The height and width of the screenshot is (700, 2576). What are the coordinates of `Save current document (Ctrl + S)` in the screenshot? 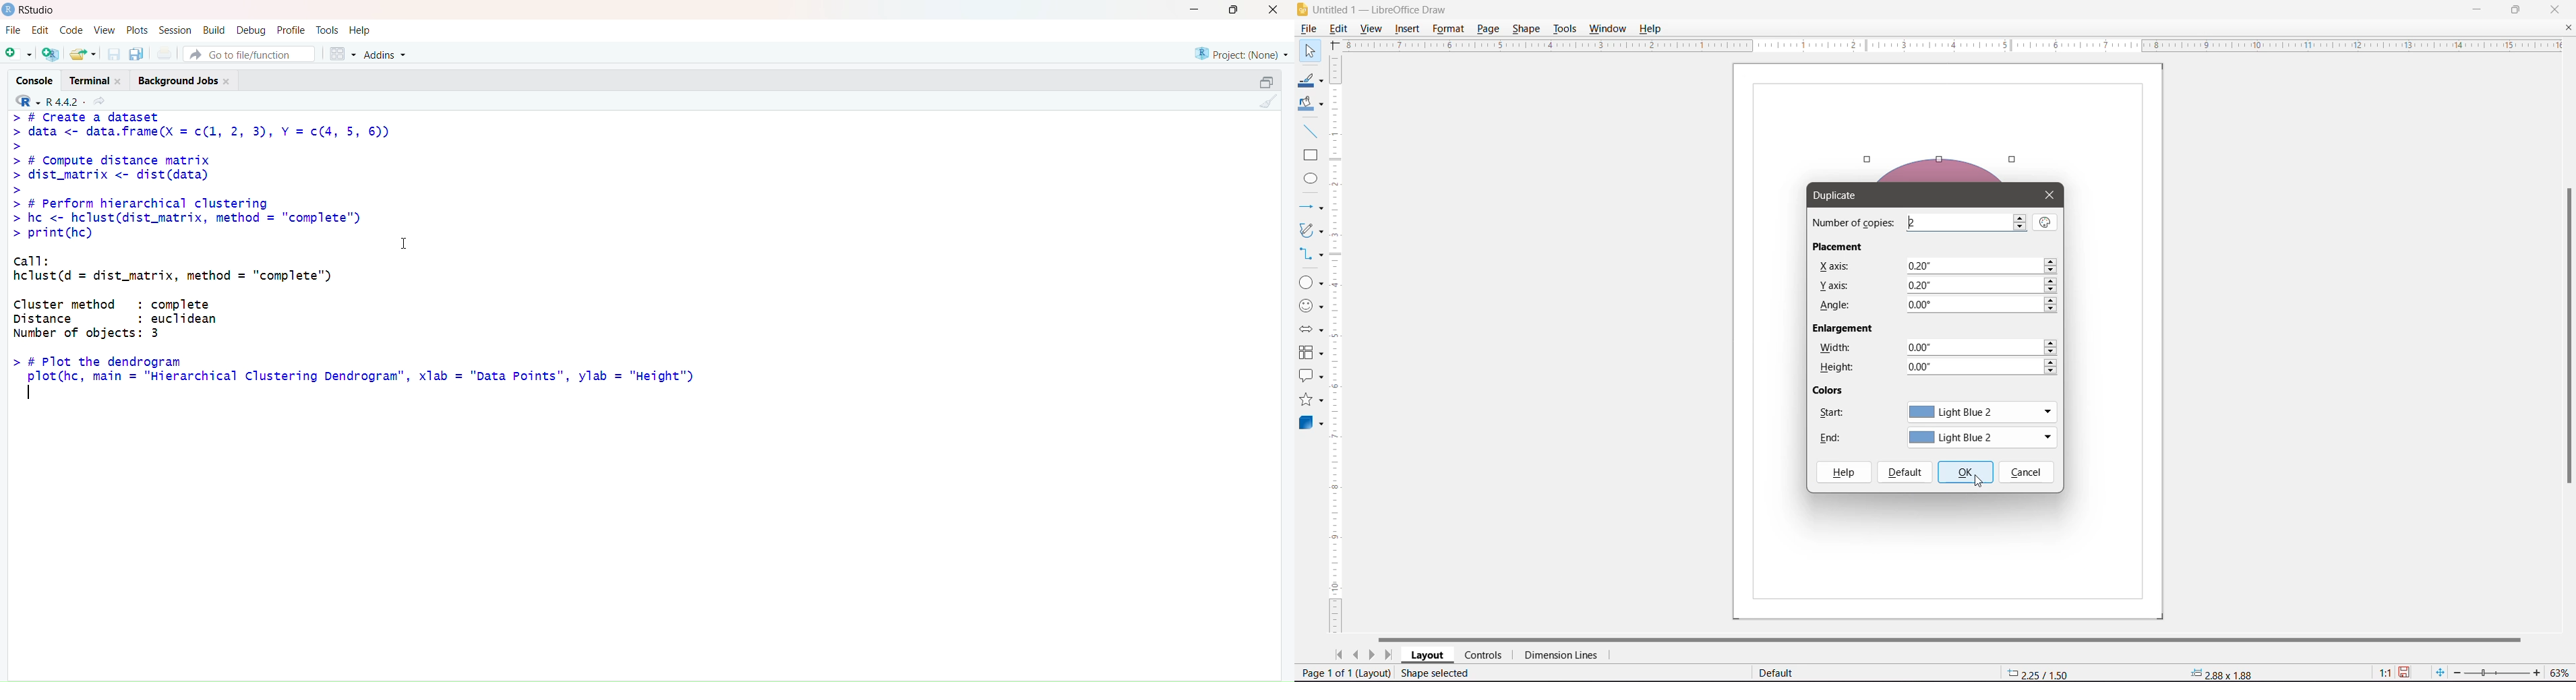 It's located at (112, 53).